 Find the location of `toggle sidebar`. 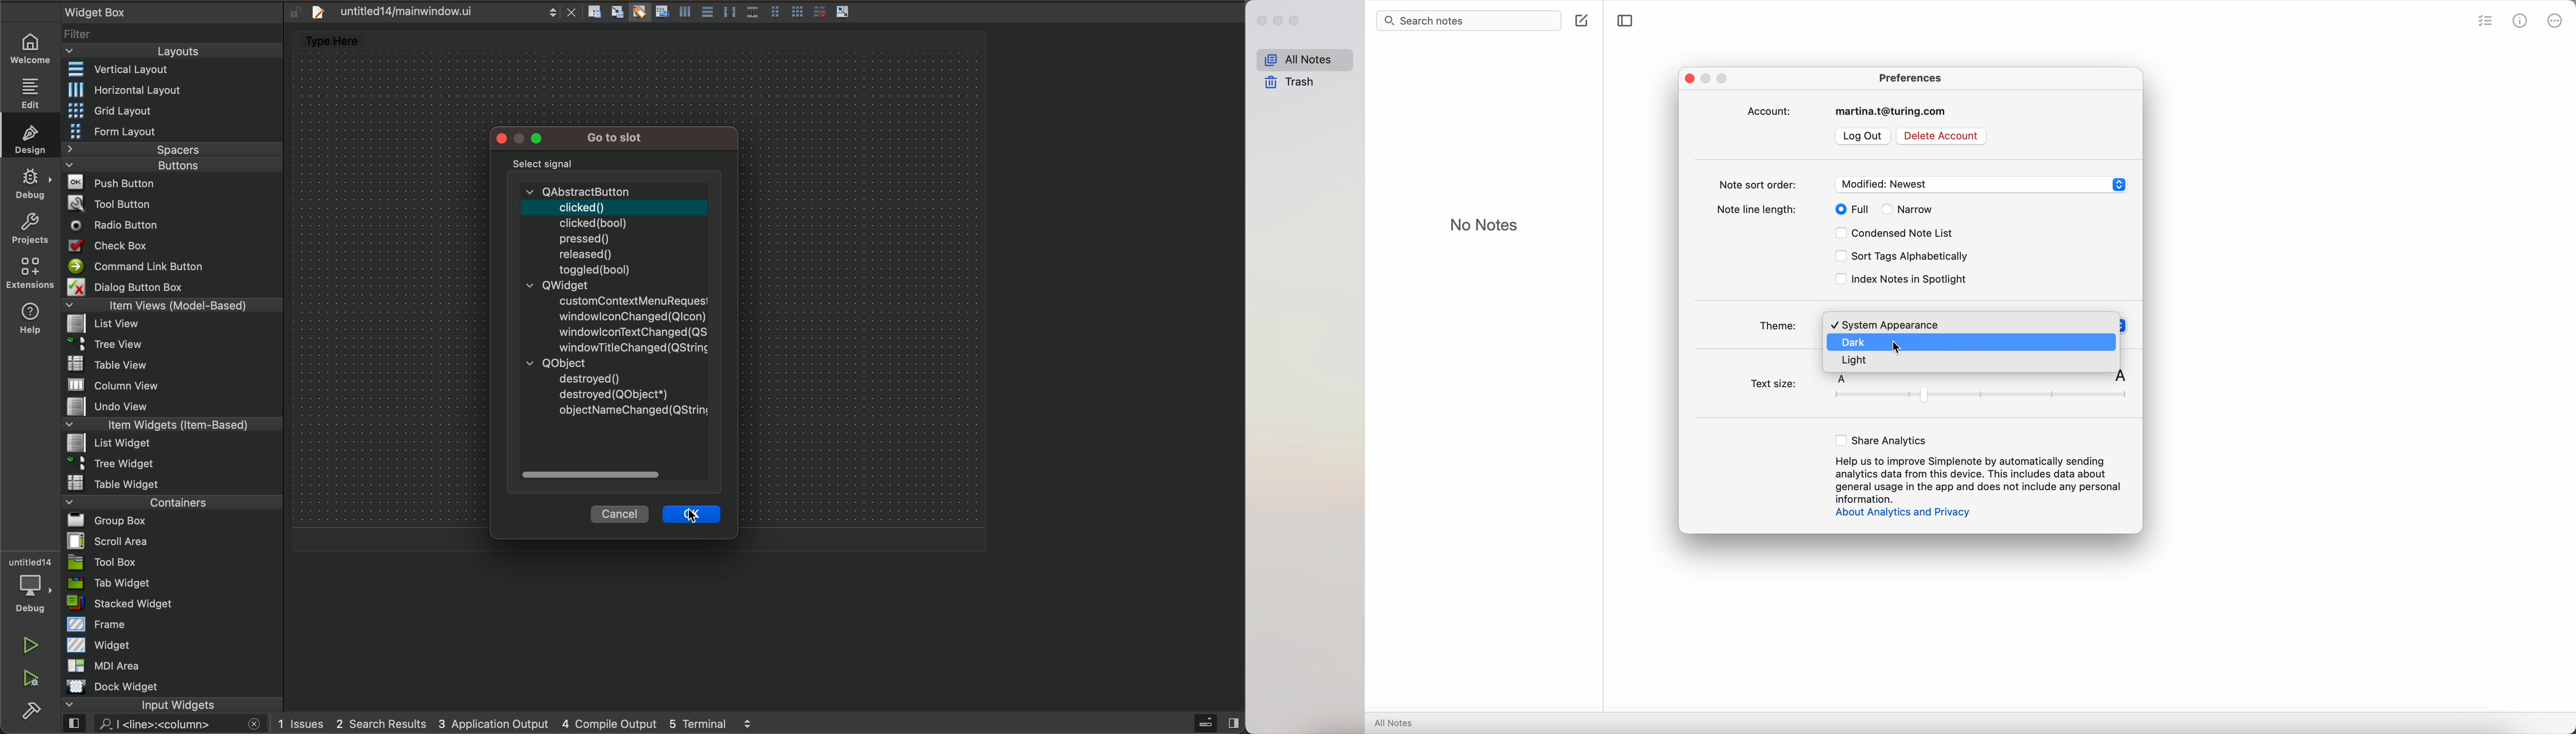

toggle sidebar is located at coordinates (1623, 21).